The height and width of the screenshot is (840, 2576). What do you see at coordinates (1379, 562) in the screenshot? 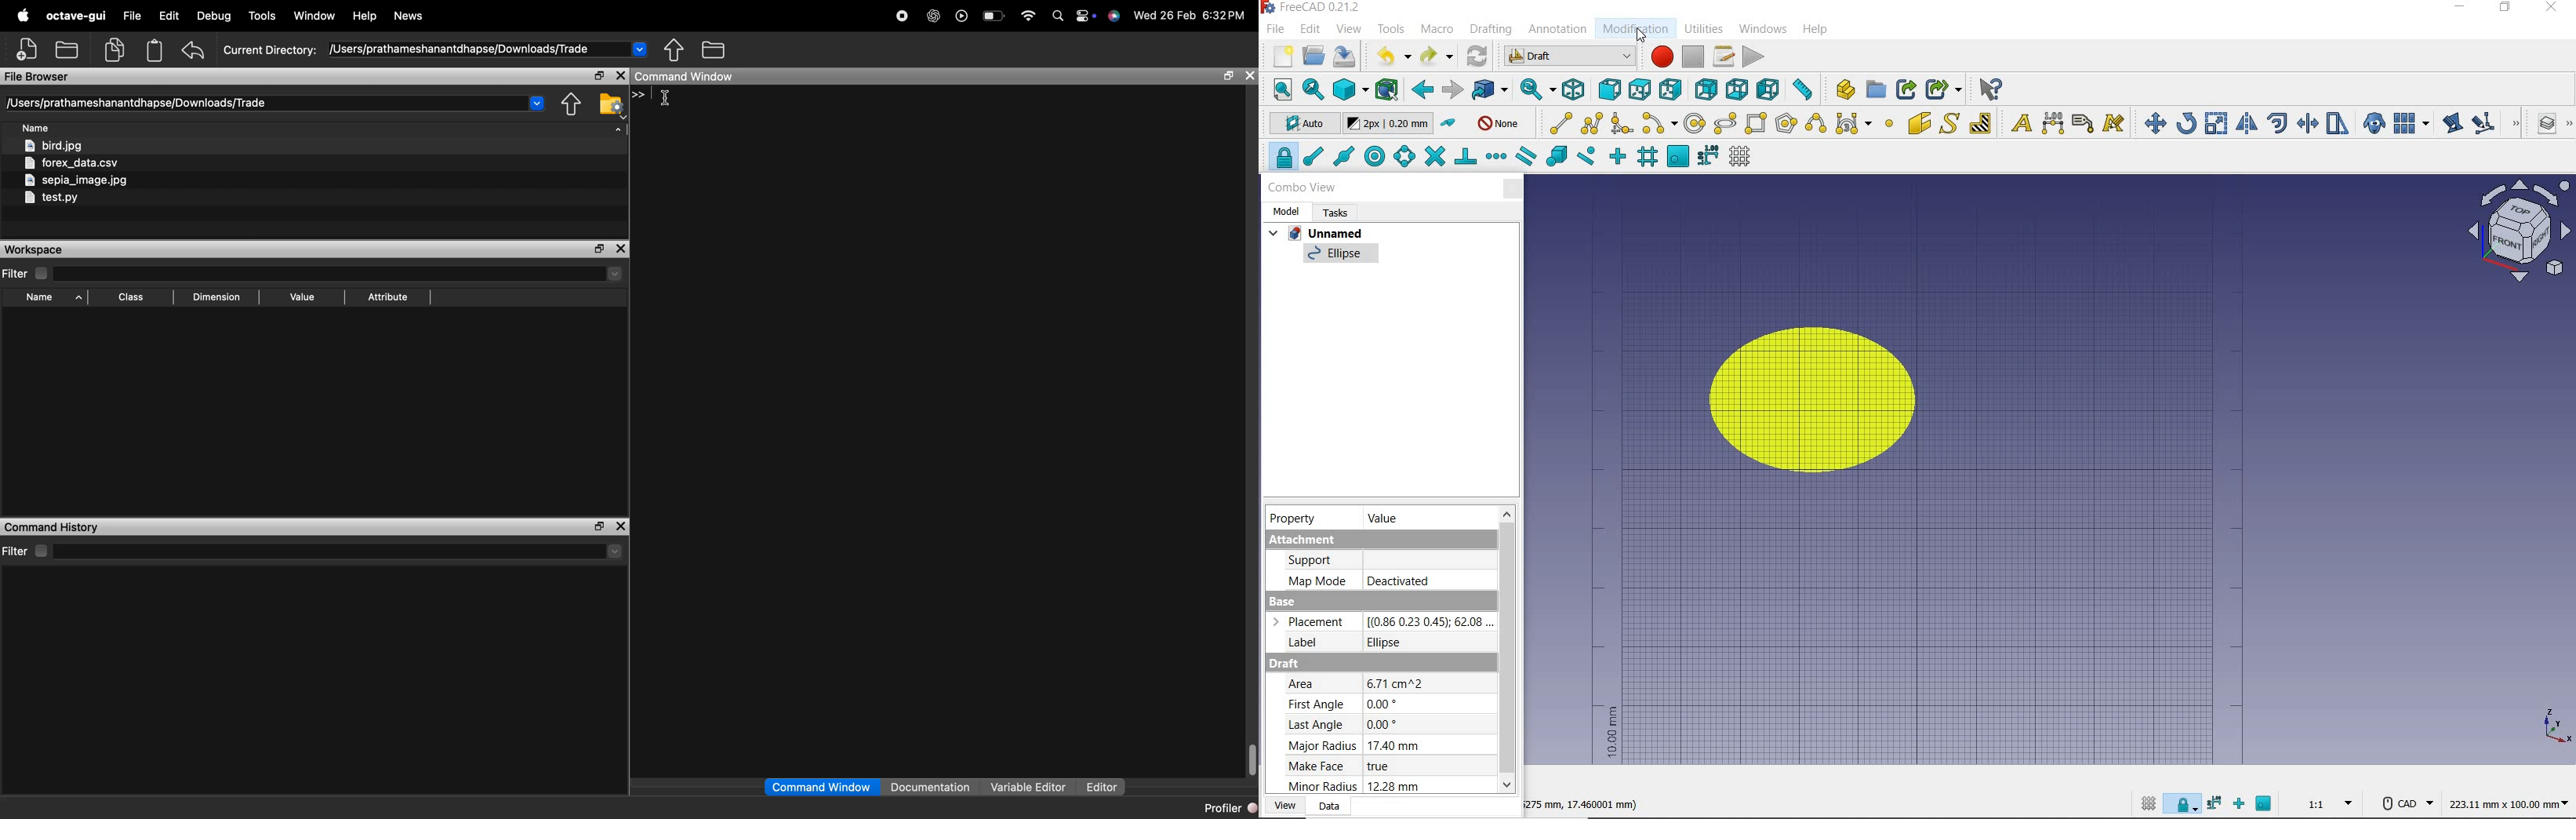
I see `attachment` at bounding box center [1379, 562].